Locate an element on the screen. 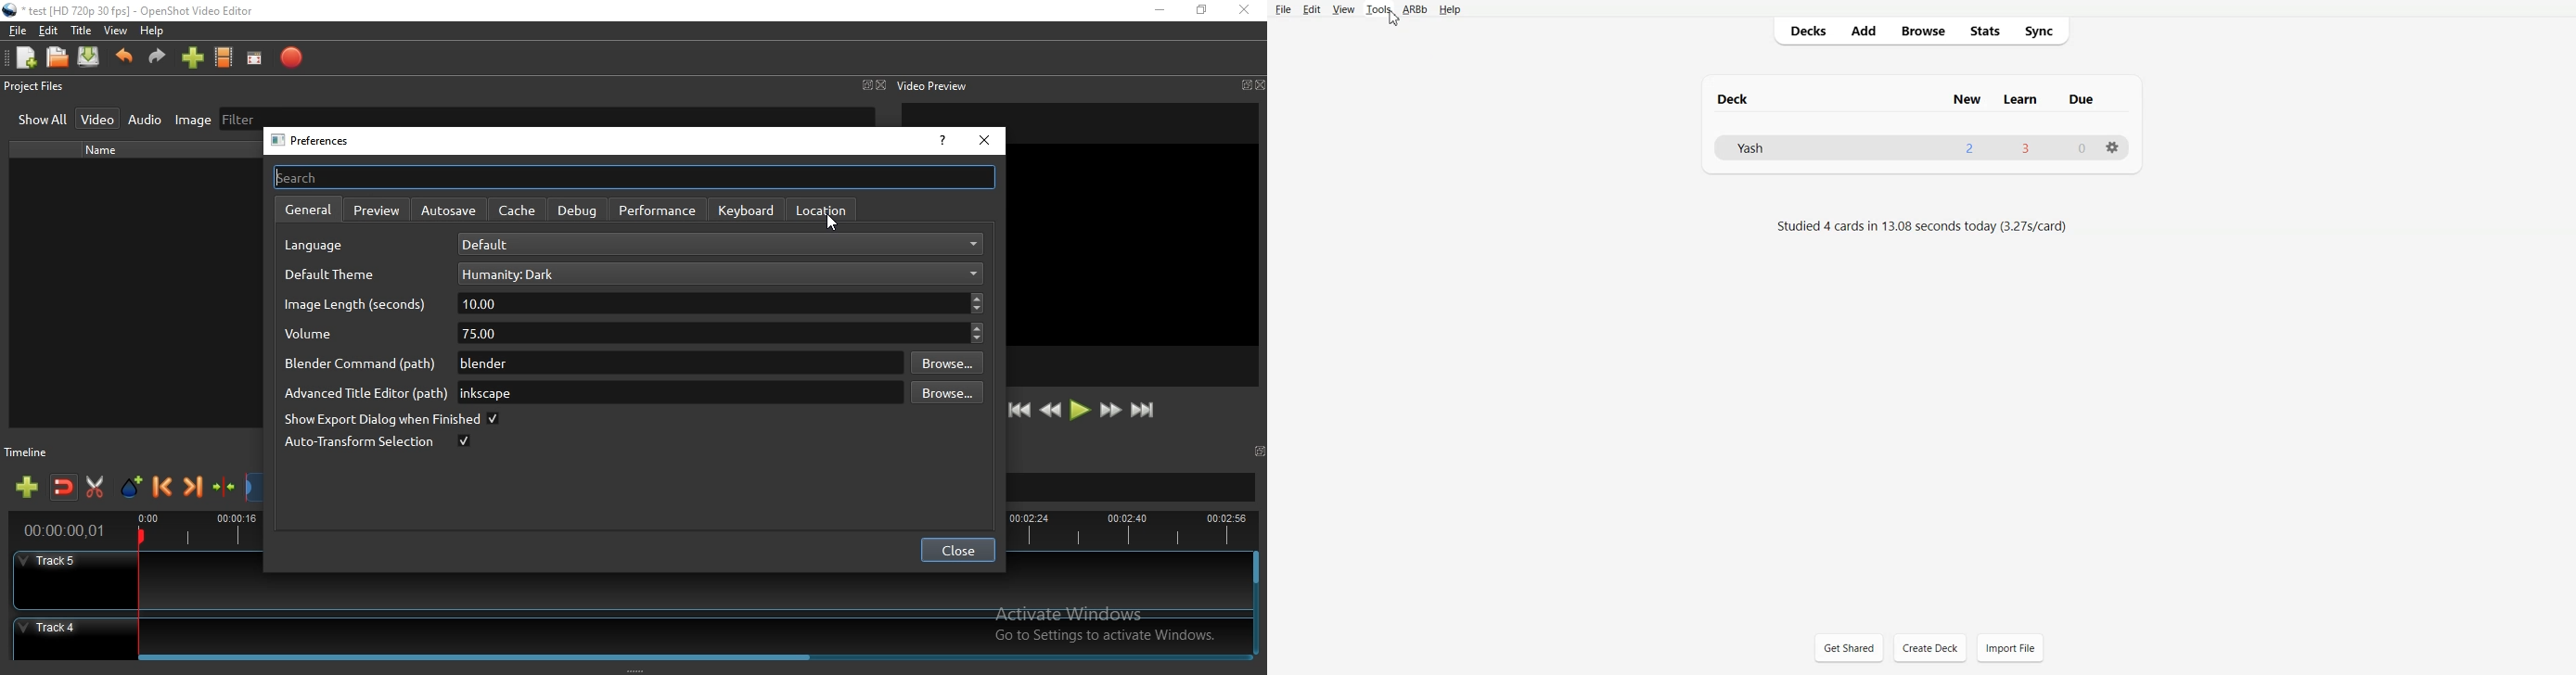  View is located at coordinates (1342, 9).